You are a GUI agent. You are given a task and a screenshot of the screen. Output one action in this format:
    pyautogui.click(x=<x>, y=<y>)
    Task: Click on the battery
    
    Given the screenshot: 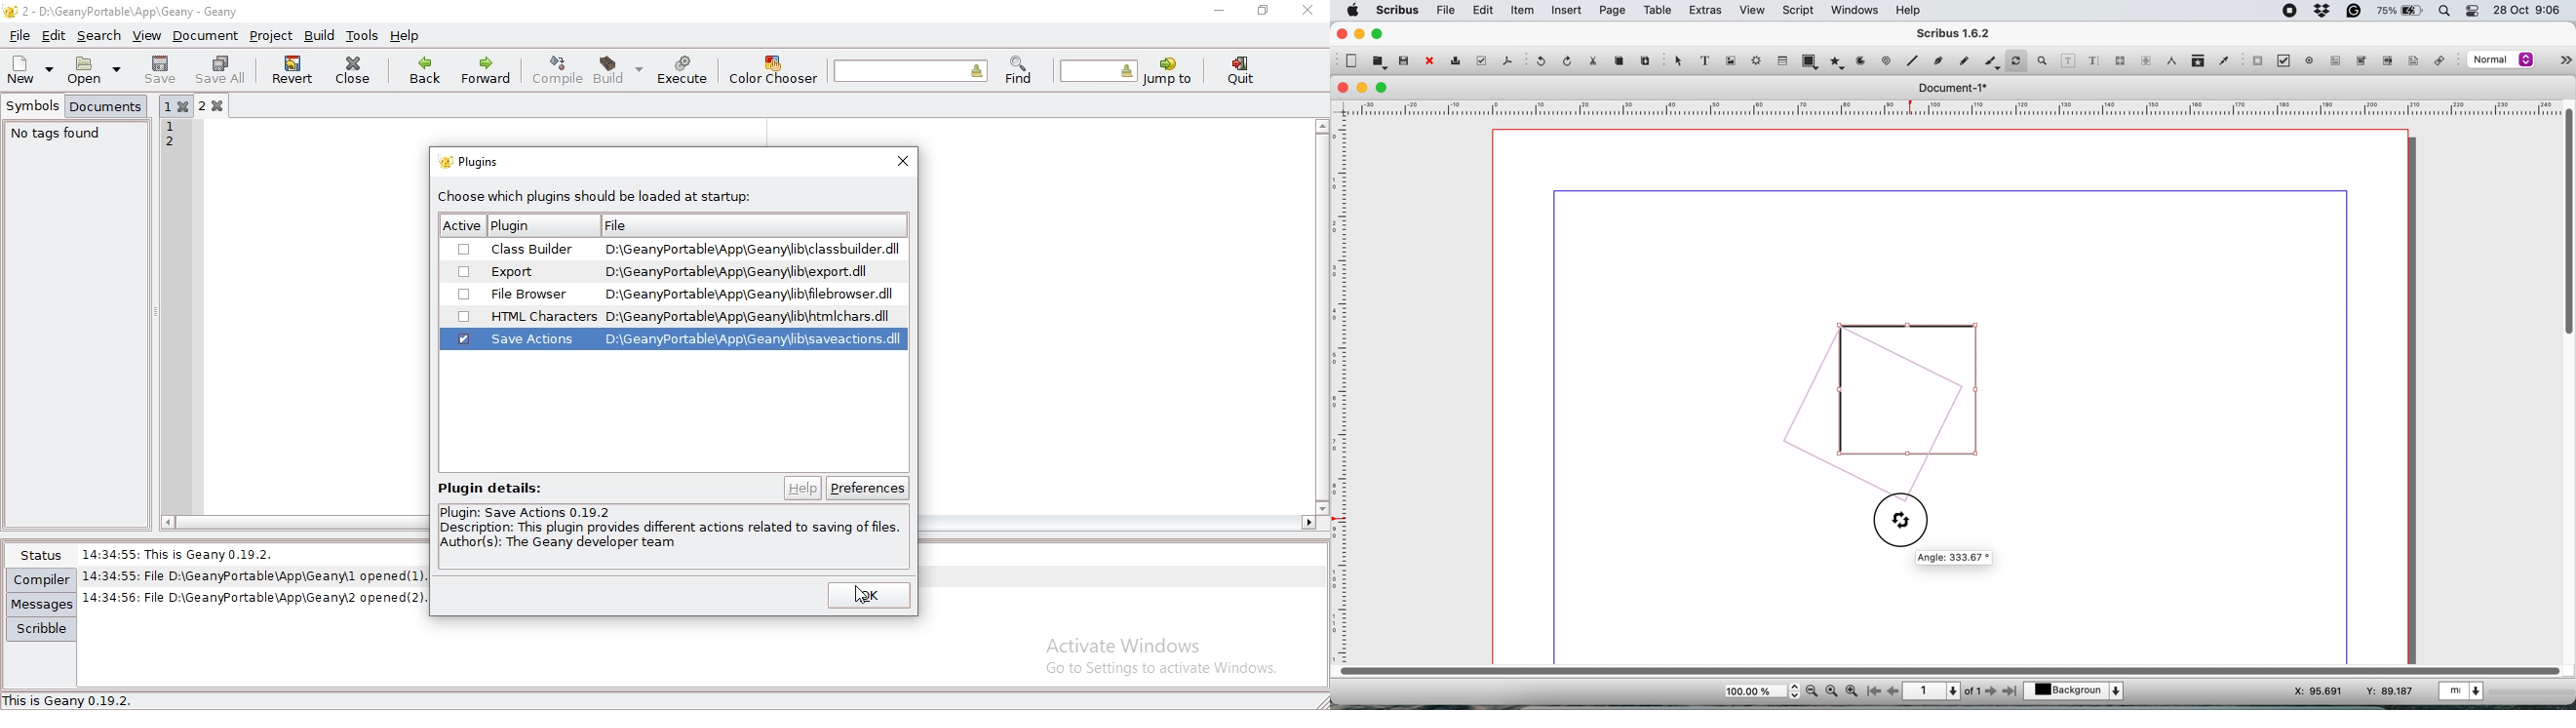 What is the action you would take?
    pyautogui.click(x=2399, y=12)
    